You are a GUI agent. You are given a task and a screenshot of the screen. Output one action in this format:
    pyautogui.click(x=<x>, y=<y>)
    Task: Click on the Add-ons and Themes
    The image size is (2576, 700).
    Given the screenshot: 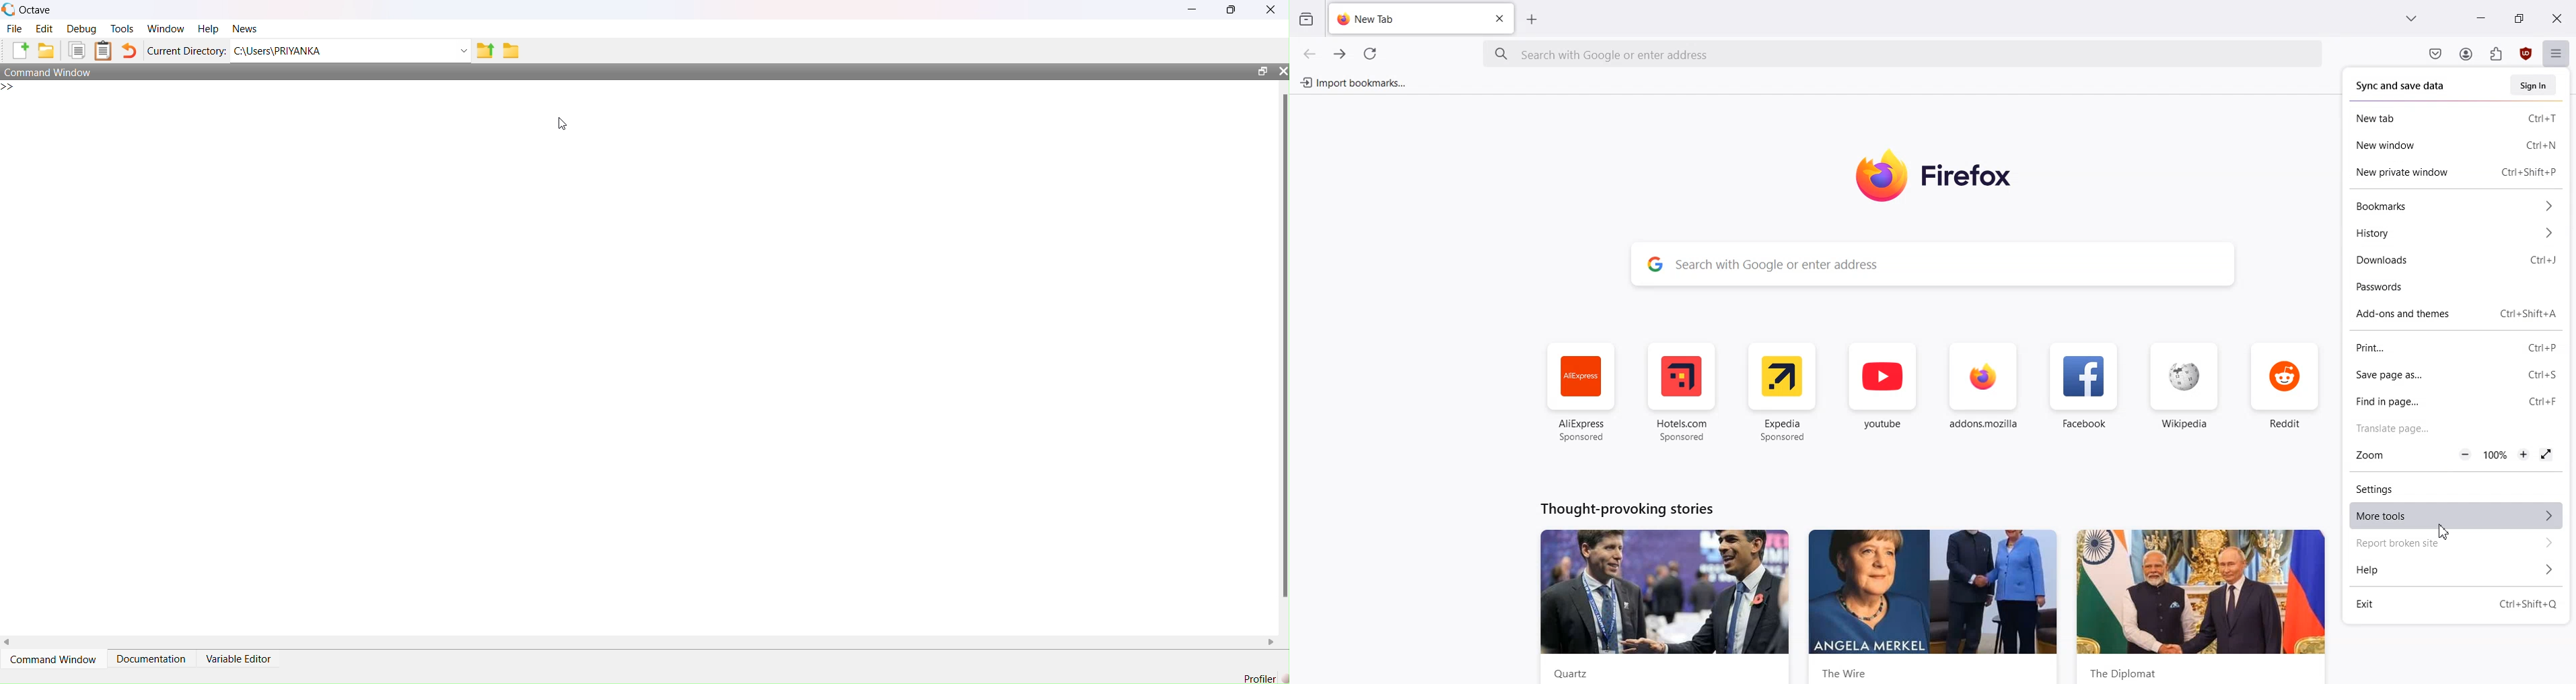 What is the action you would take?
    pyautogui.click(x=2410, y=315)
    